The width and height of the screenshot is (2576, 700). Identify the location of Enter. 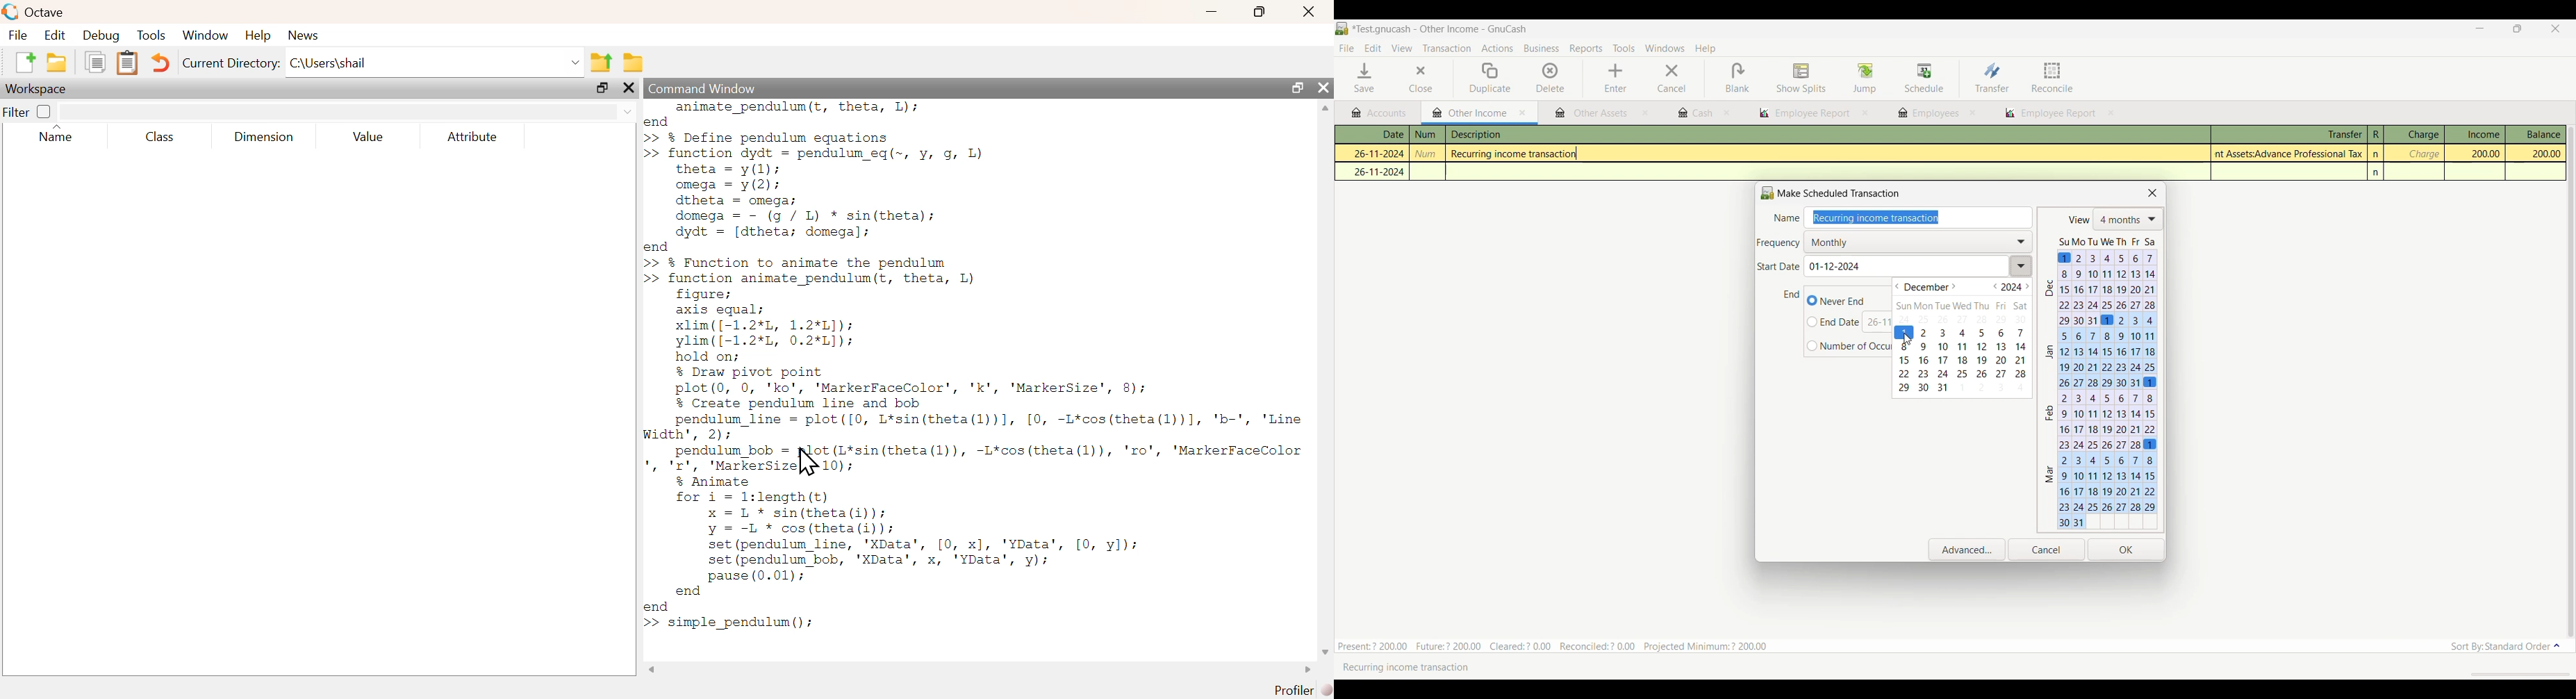
(1615, 78).